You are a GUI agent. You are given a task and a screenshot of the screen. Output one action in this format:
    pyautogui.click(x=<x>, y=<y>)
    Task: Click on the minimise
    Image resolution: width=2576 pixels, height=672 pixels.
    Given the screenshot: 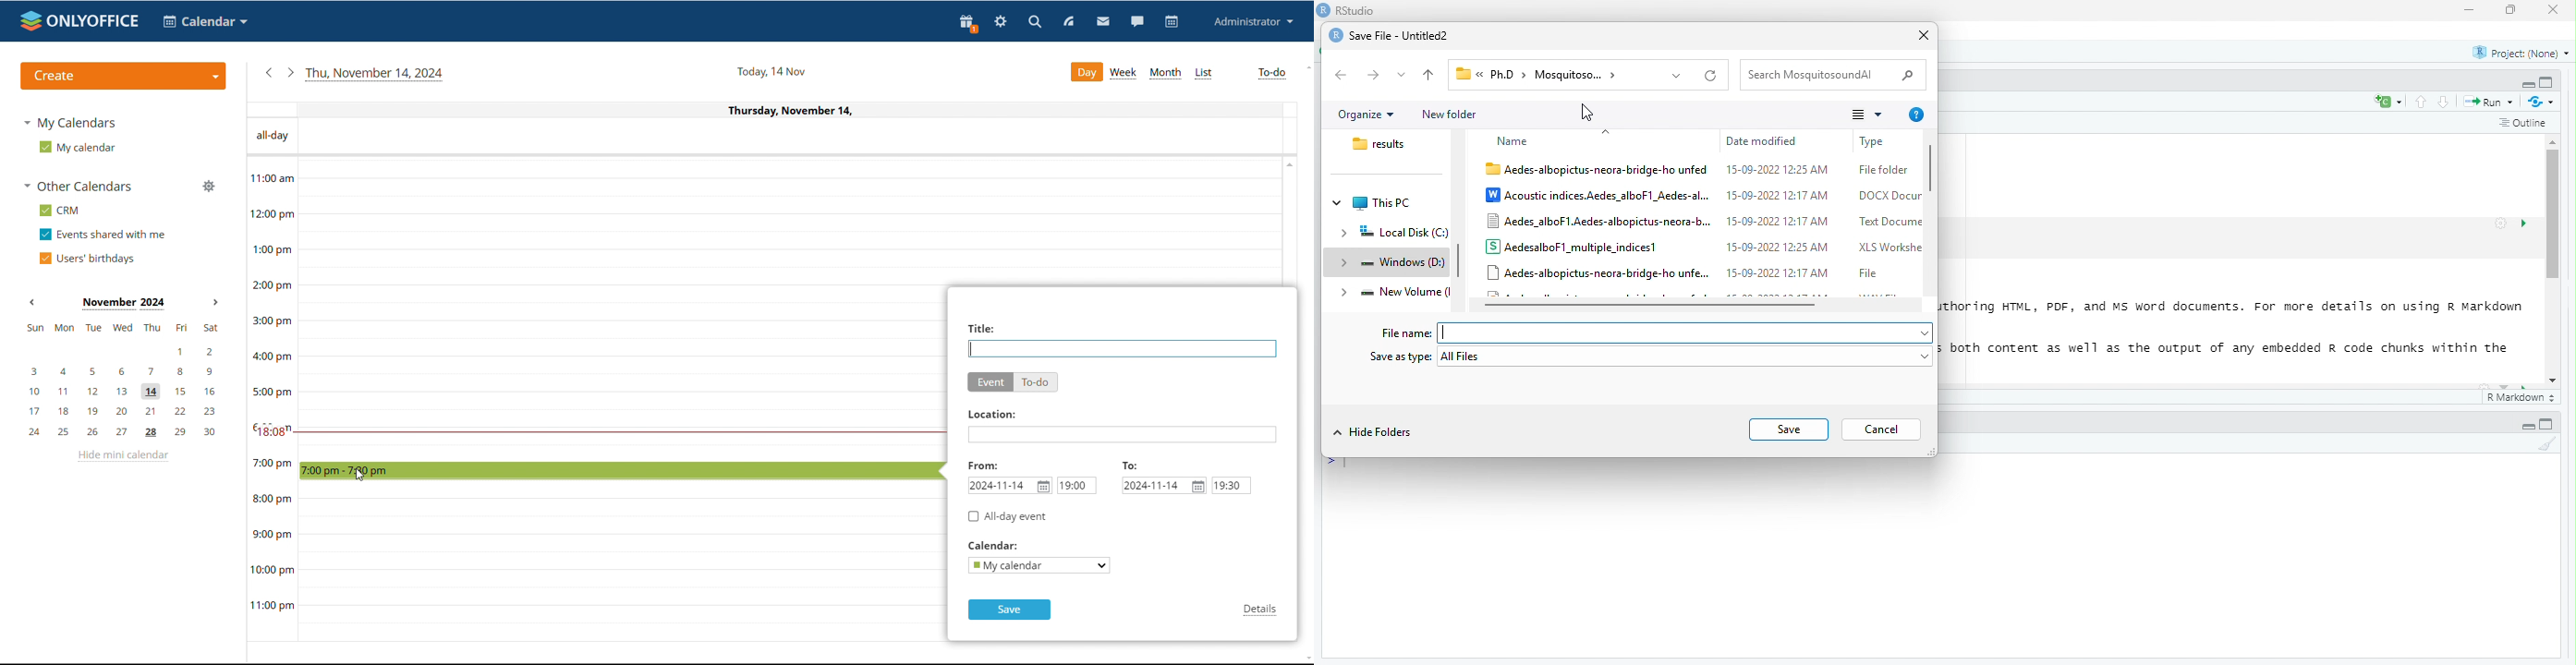 What is the action you would take?
    pyautogui.click(x=2472, y=9)
    